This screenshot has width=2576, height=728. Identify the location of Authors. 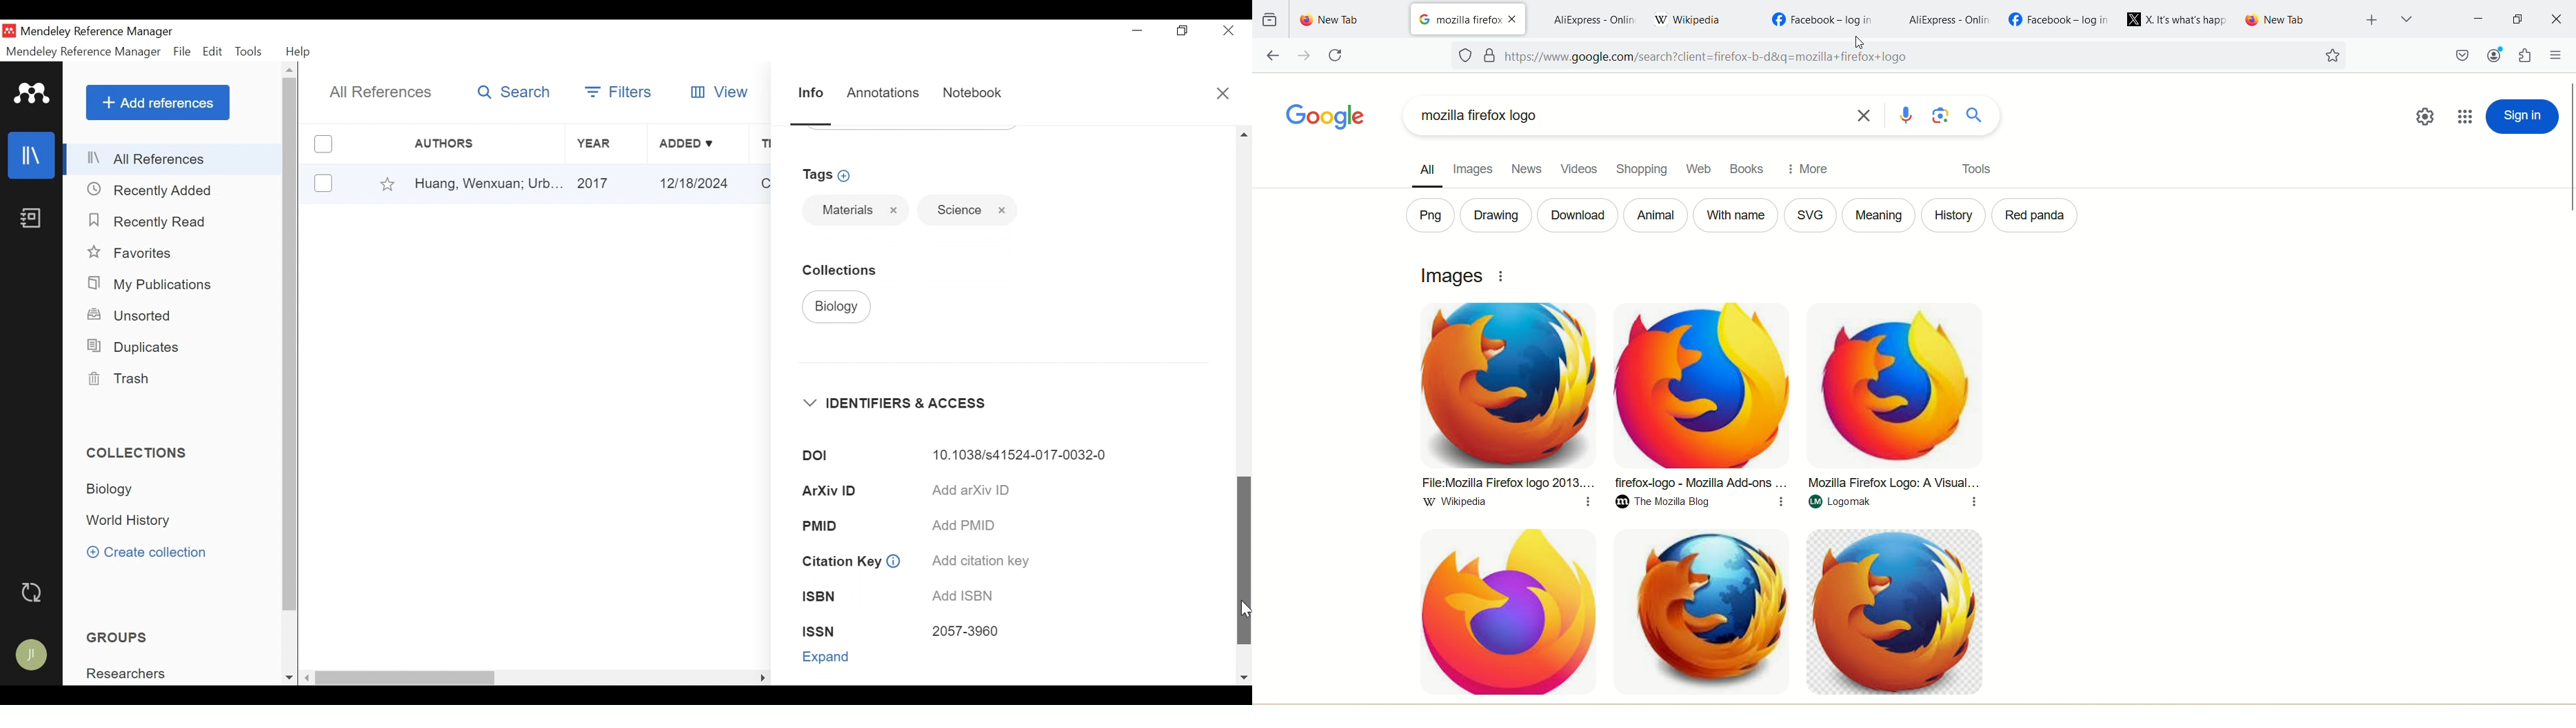
(457, 144).